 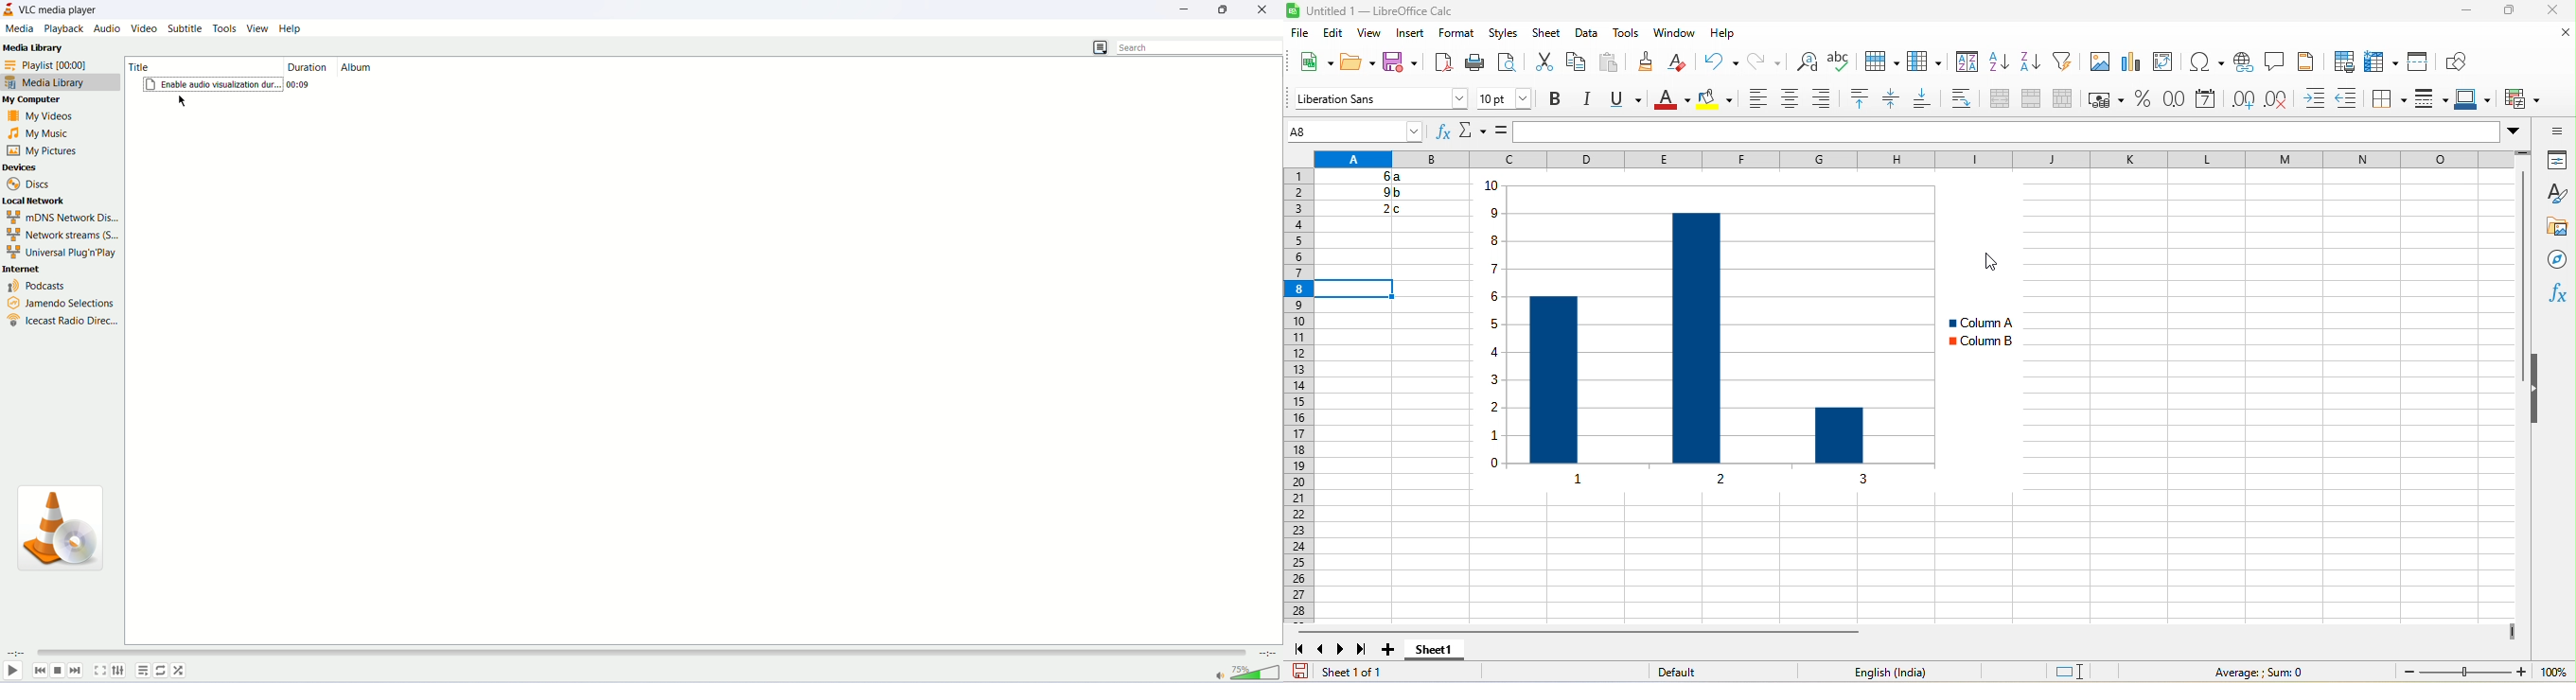 I want to click on navigator, so click(x=2554, y=262).